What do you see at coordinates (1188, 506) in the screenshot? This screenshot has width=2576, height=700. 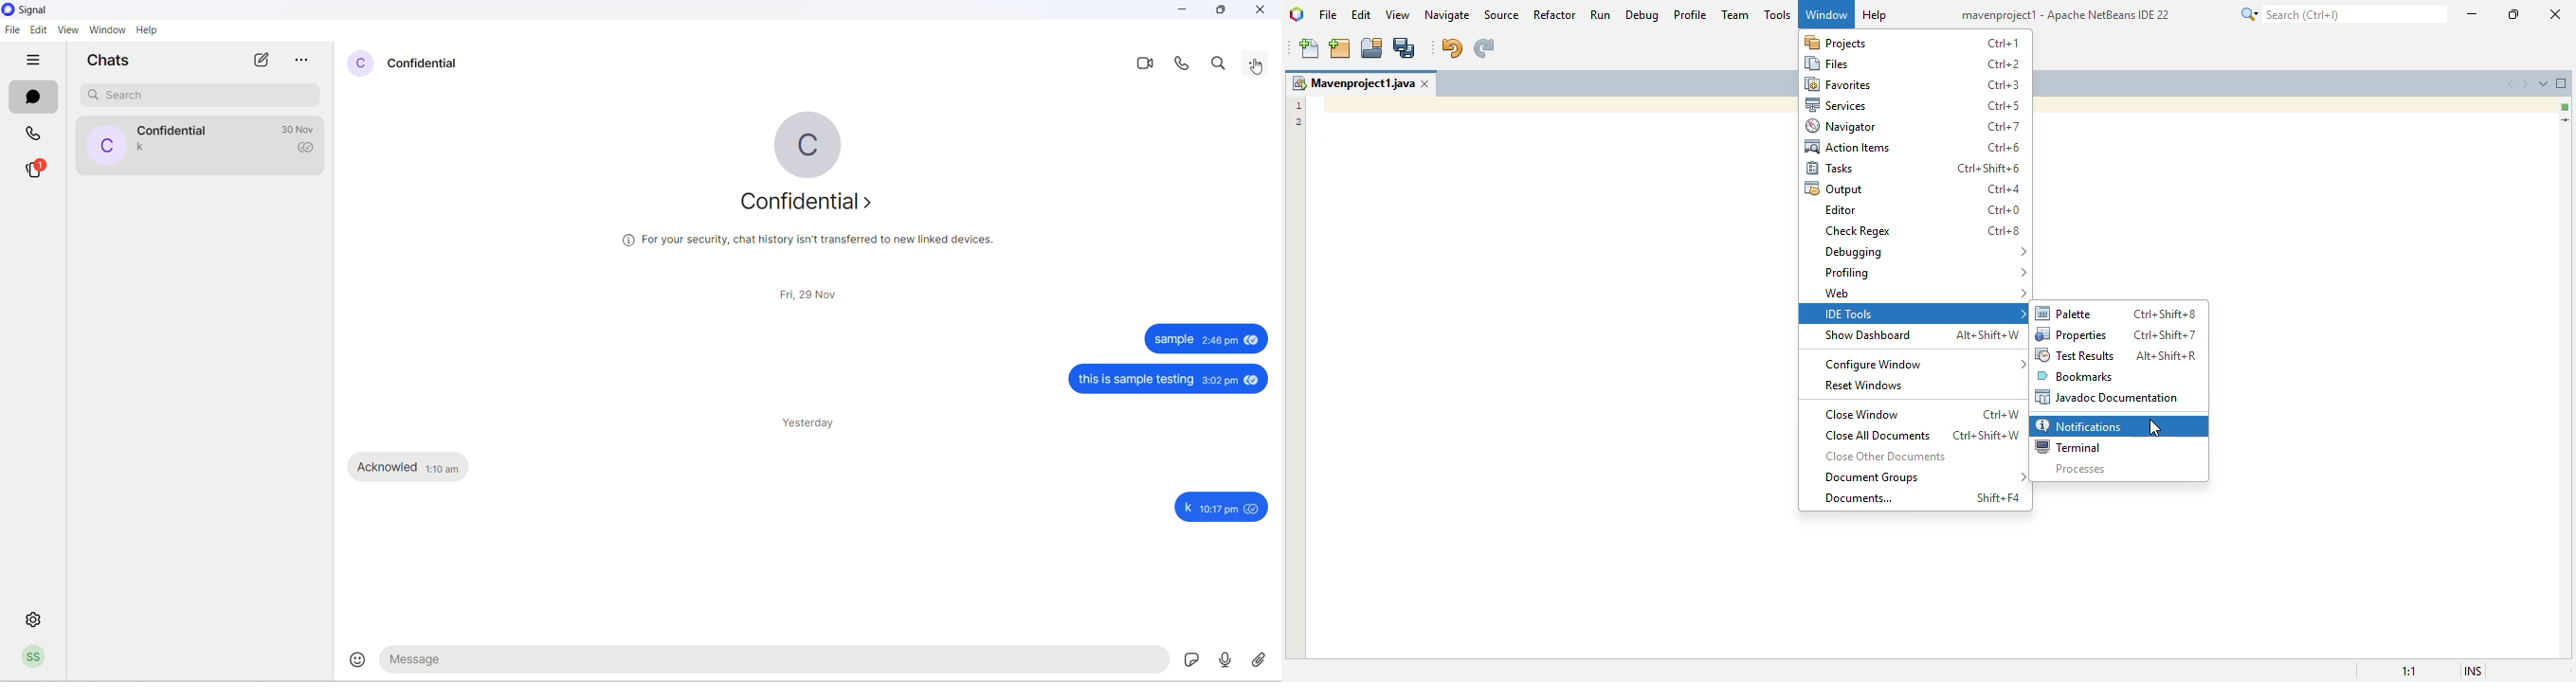 I see `k` at bounding box center [1188, 506].